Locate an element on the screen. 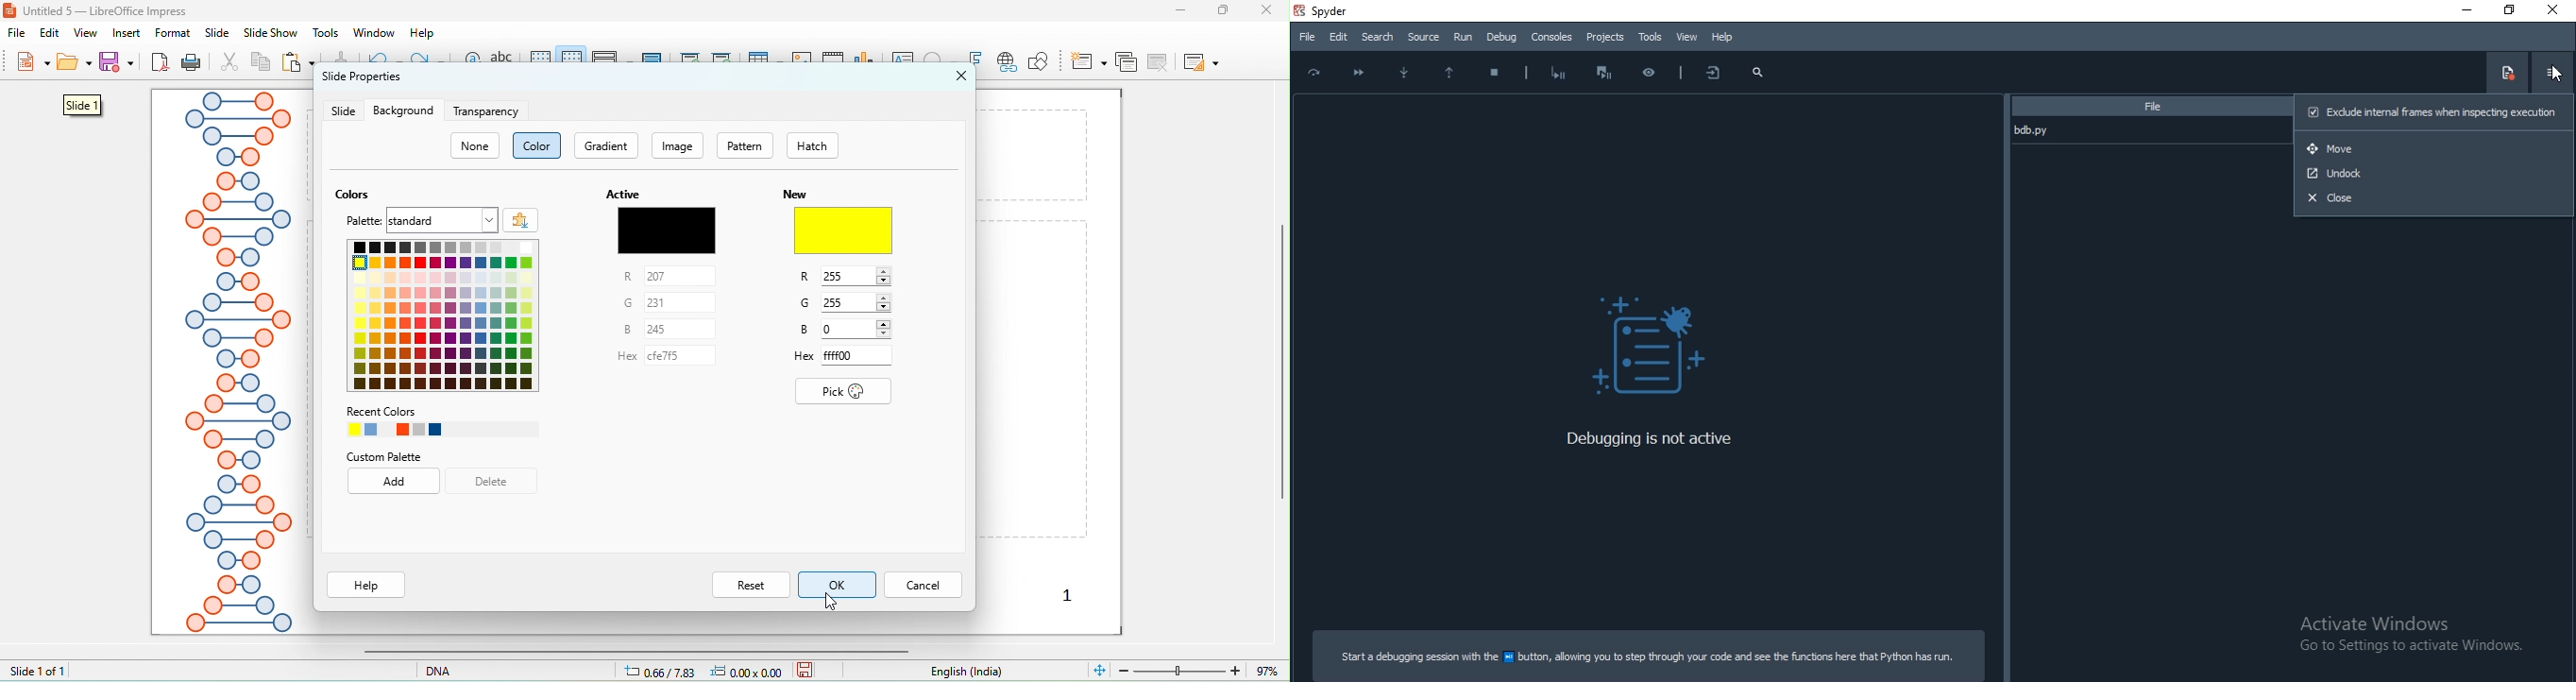 This screenshot has height=700, width=2576. Show breakpoint is located at coordinates (2507, 73).